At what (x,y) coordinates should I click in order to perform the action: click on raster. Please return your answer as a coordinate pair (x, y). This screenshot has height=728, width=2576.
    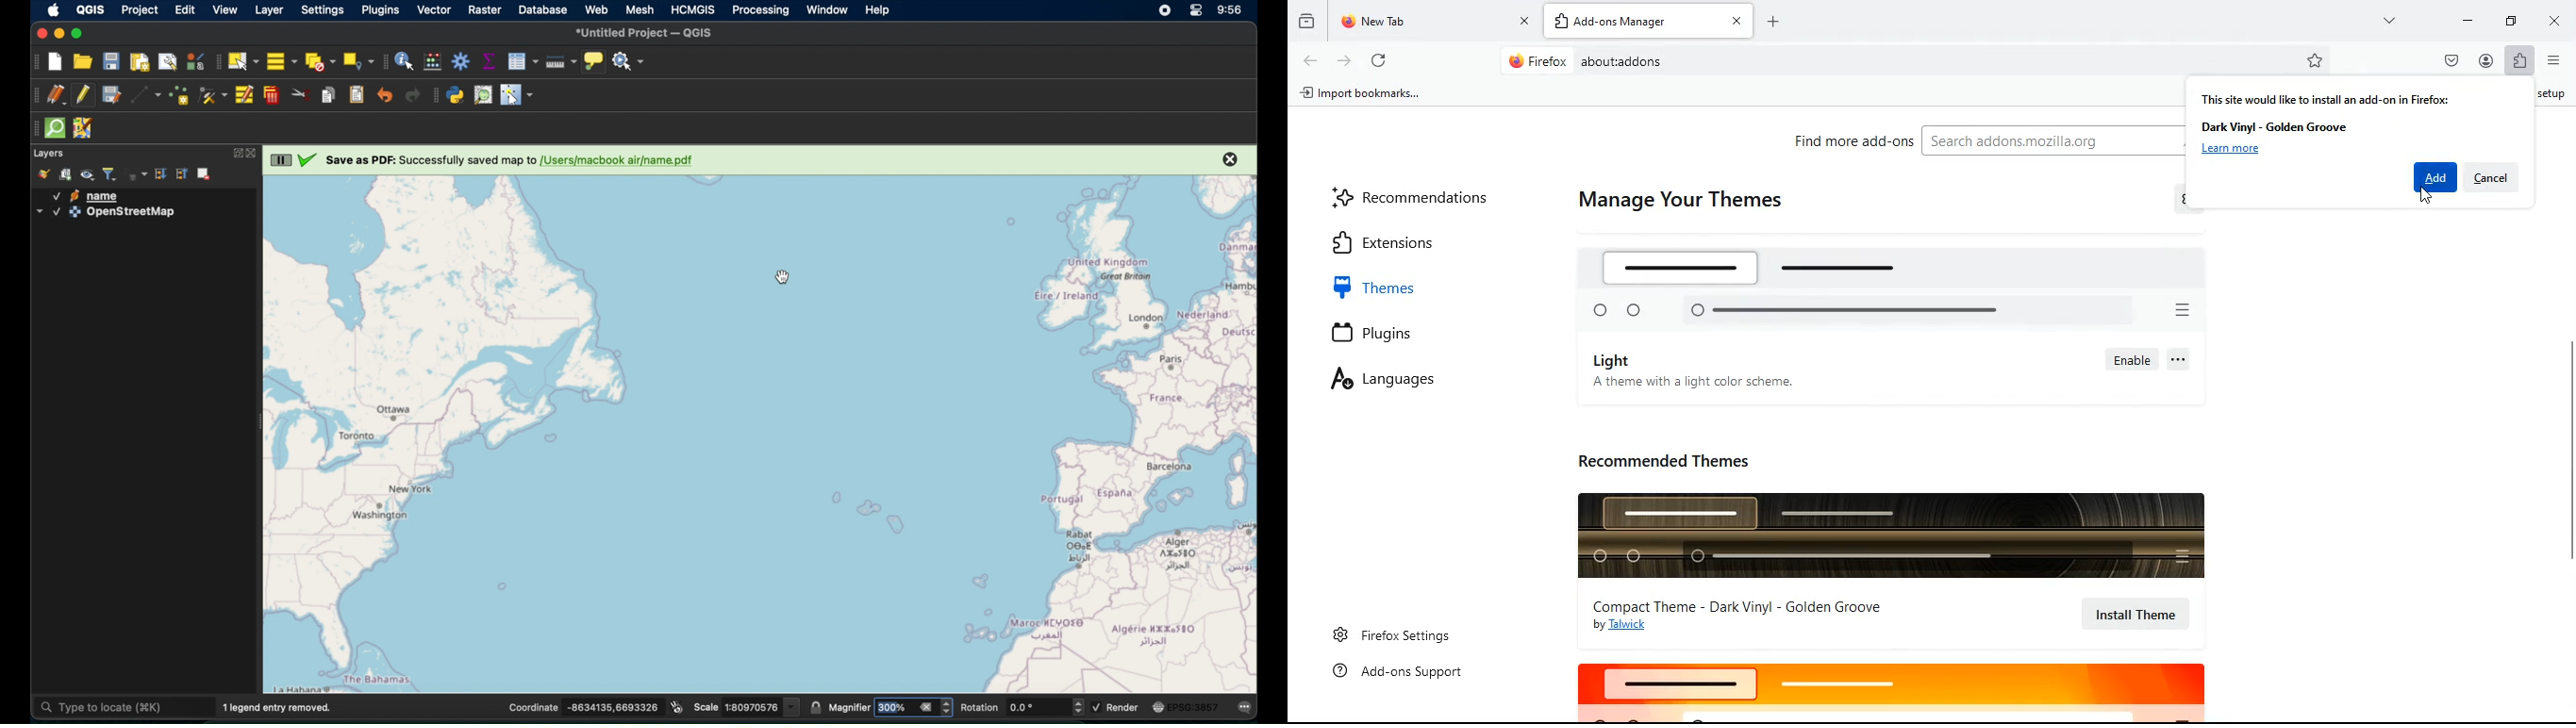
    Looking at the image, I should click on (485, 10).